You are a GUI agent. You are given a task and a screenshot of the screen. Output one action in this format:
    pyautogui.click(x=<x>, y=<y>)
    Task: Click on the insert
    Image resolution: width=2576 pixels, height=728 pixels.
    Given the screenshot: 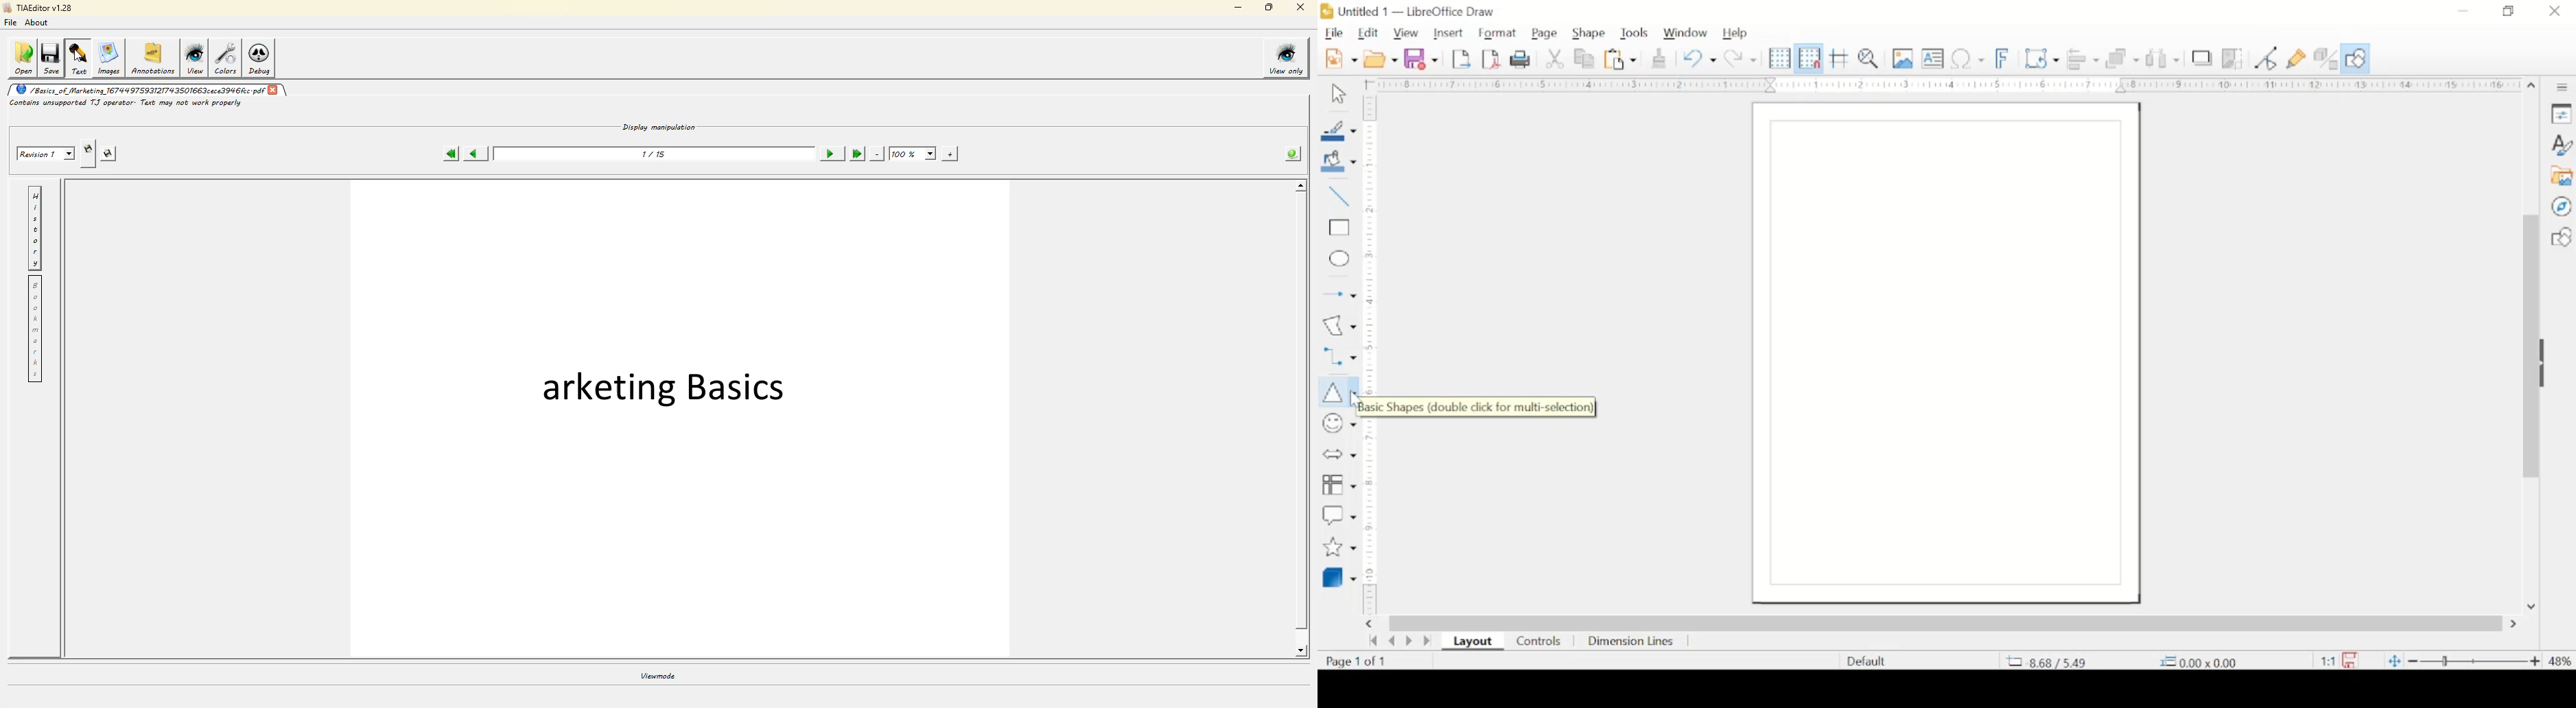 What is the action you would take?
    pyautogui.click(x=1450, y=33)
    